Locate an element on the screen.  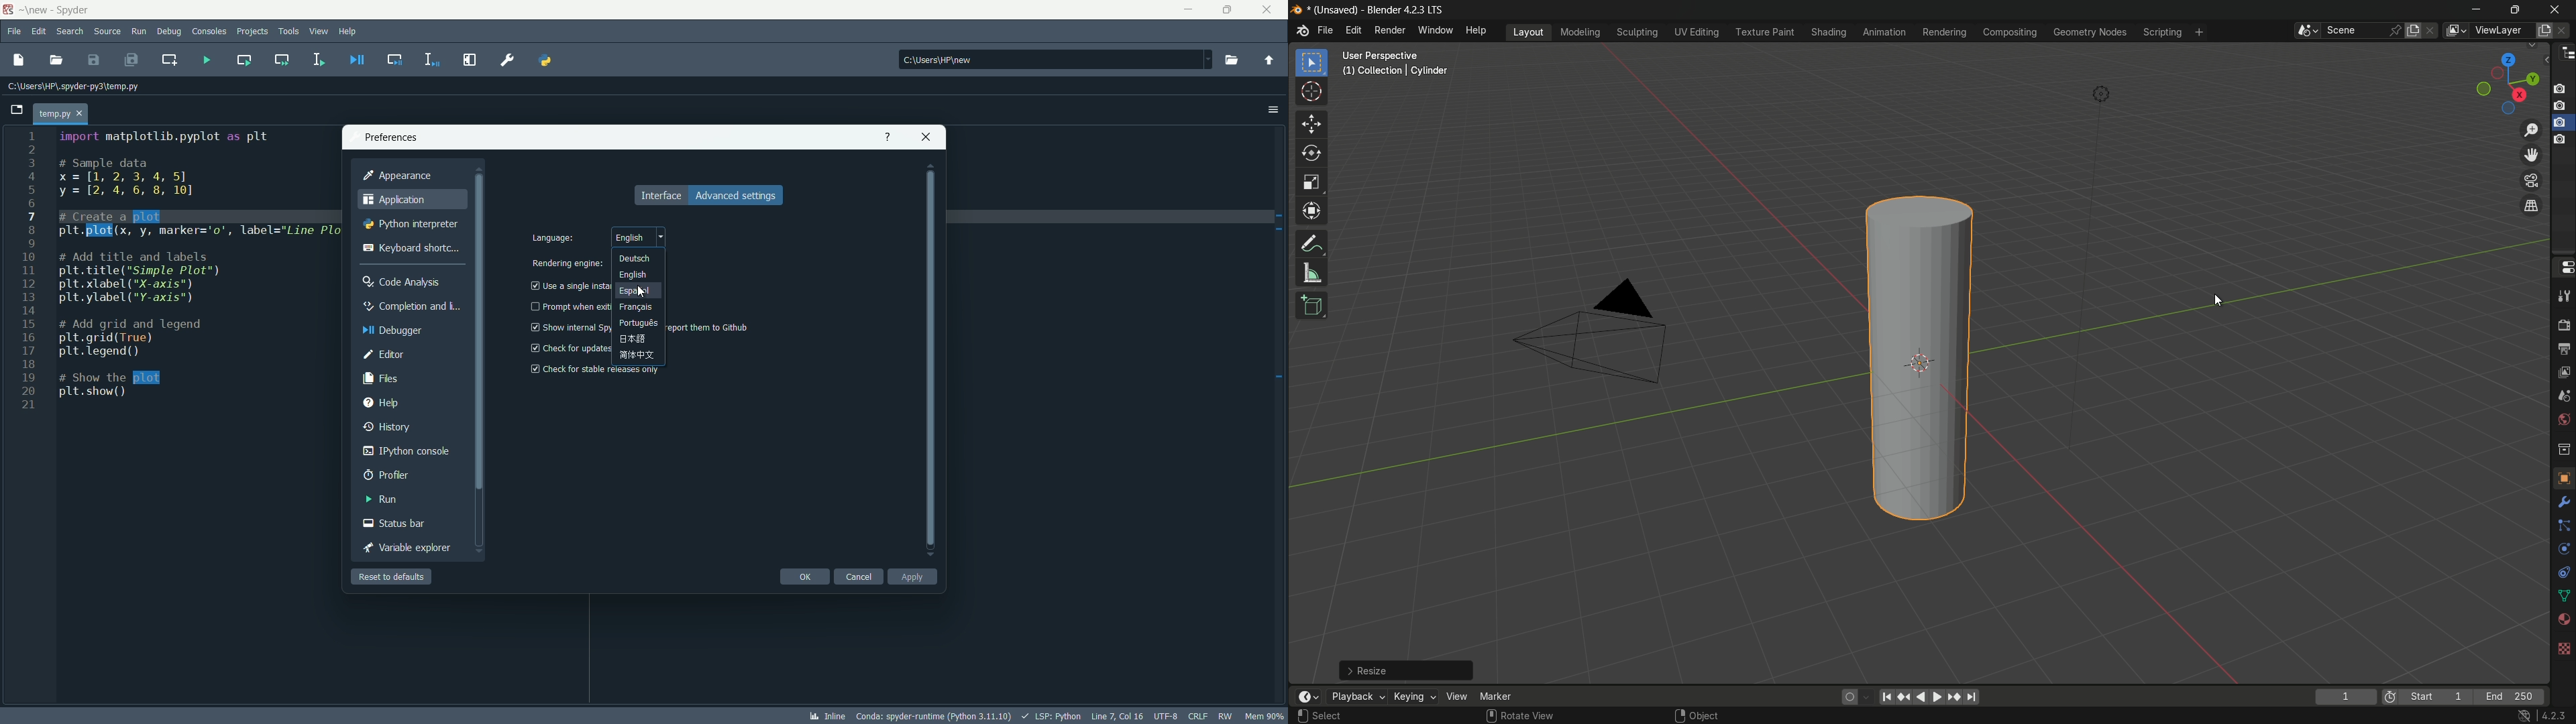
app name is located at coordinates (72, 11).